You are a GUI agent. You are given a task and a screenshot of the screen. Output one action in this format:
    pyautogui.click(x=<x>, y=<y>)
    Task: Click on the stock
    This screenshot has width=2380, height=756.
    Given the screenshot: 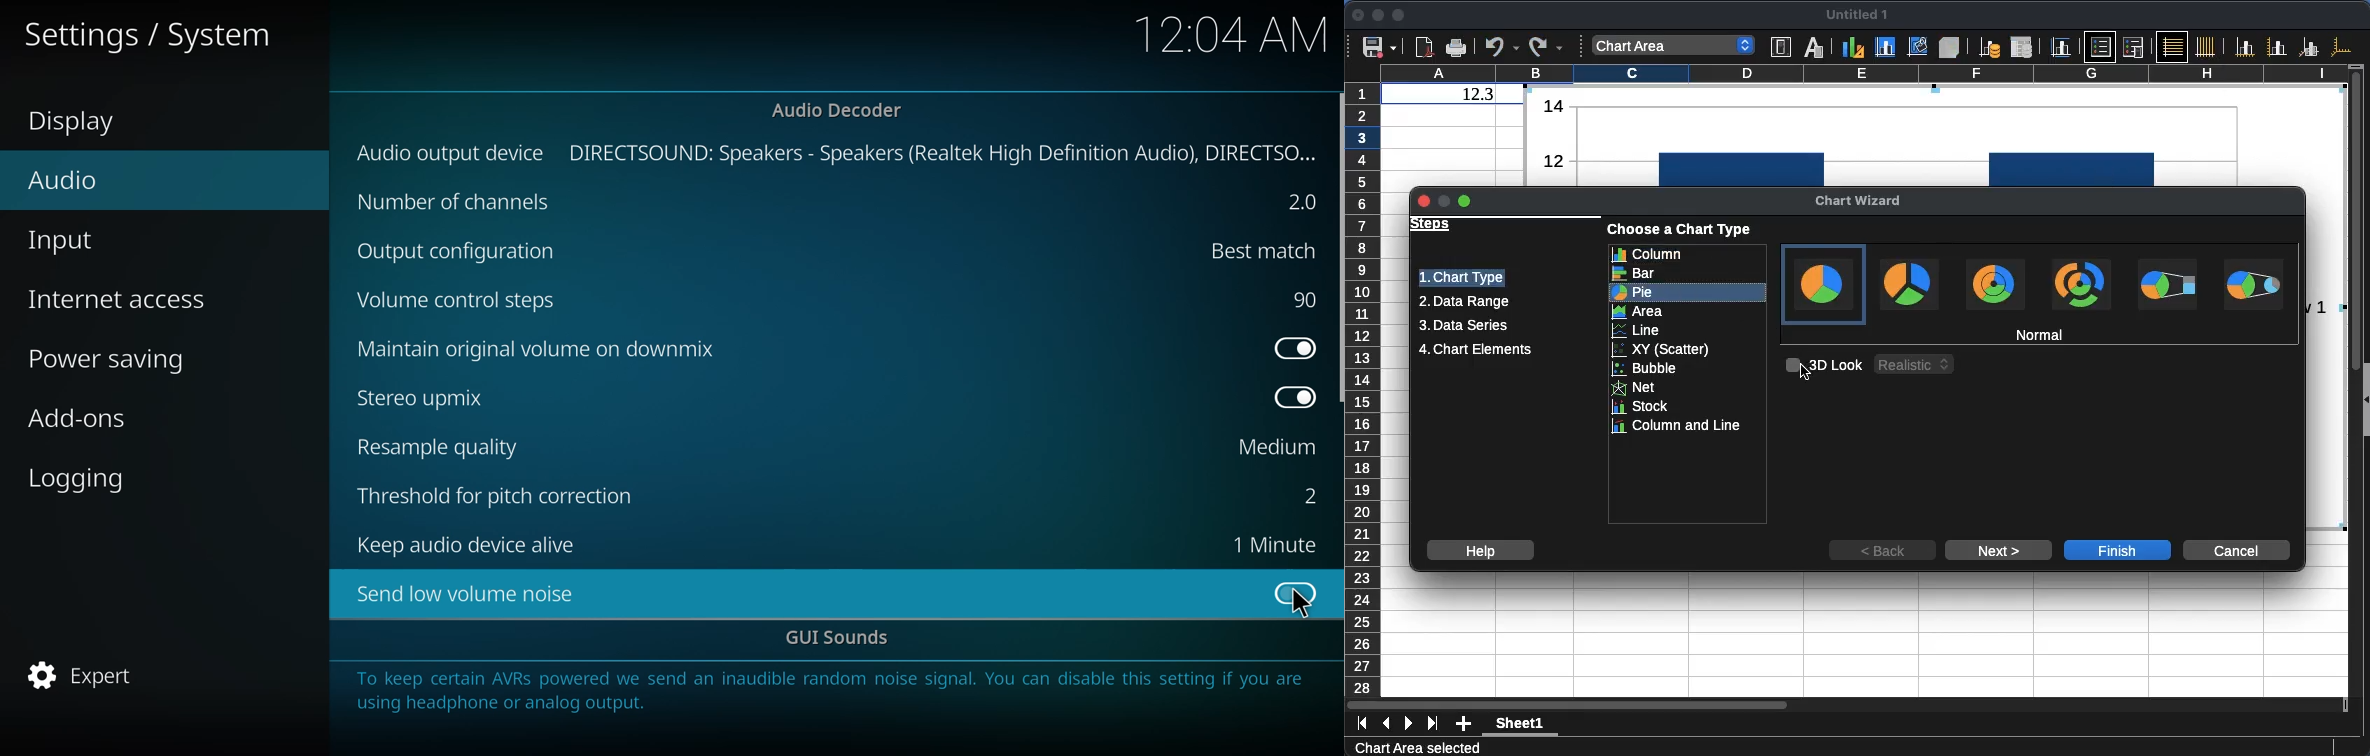 What is the action you would take?
    pyautogui.click(x=1688, y=407)
    